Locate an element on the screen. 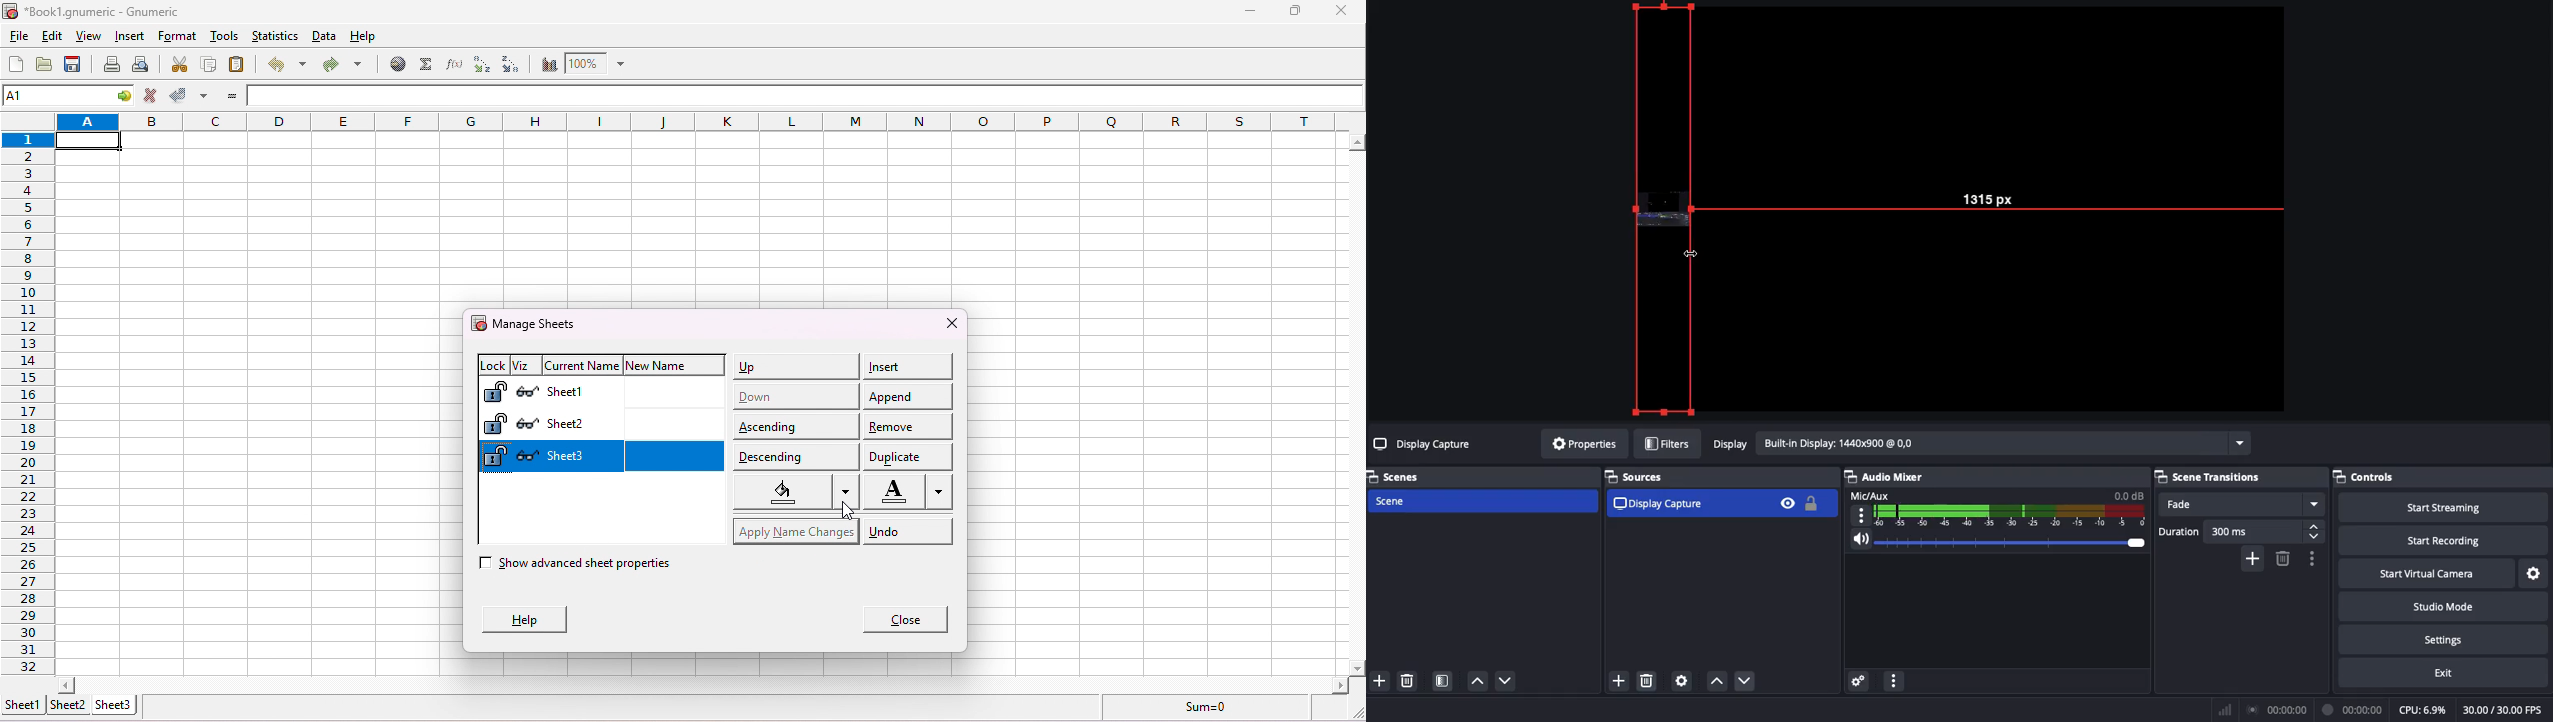  Lock sheet 2 is located at coordinates (495, 424).